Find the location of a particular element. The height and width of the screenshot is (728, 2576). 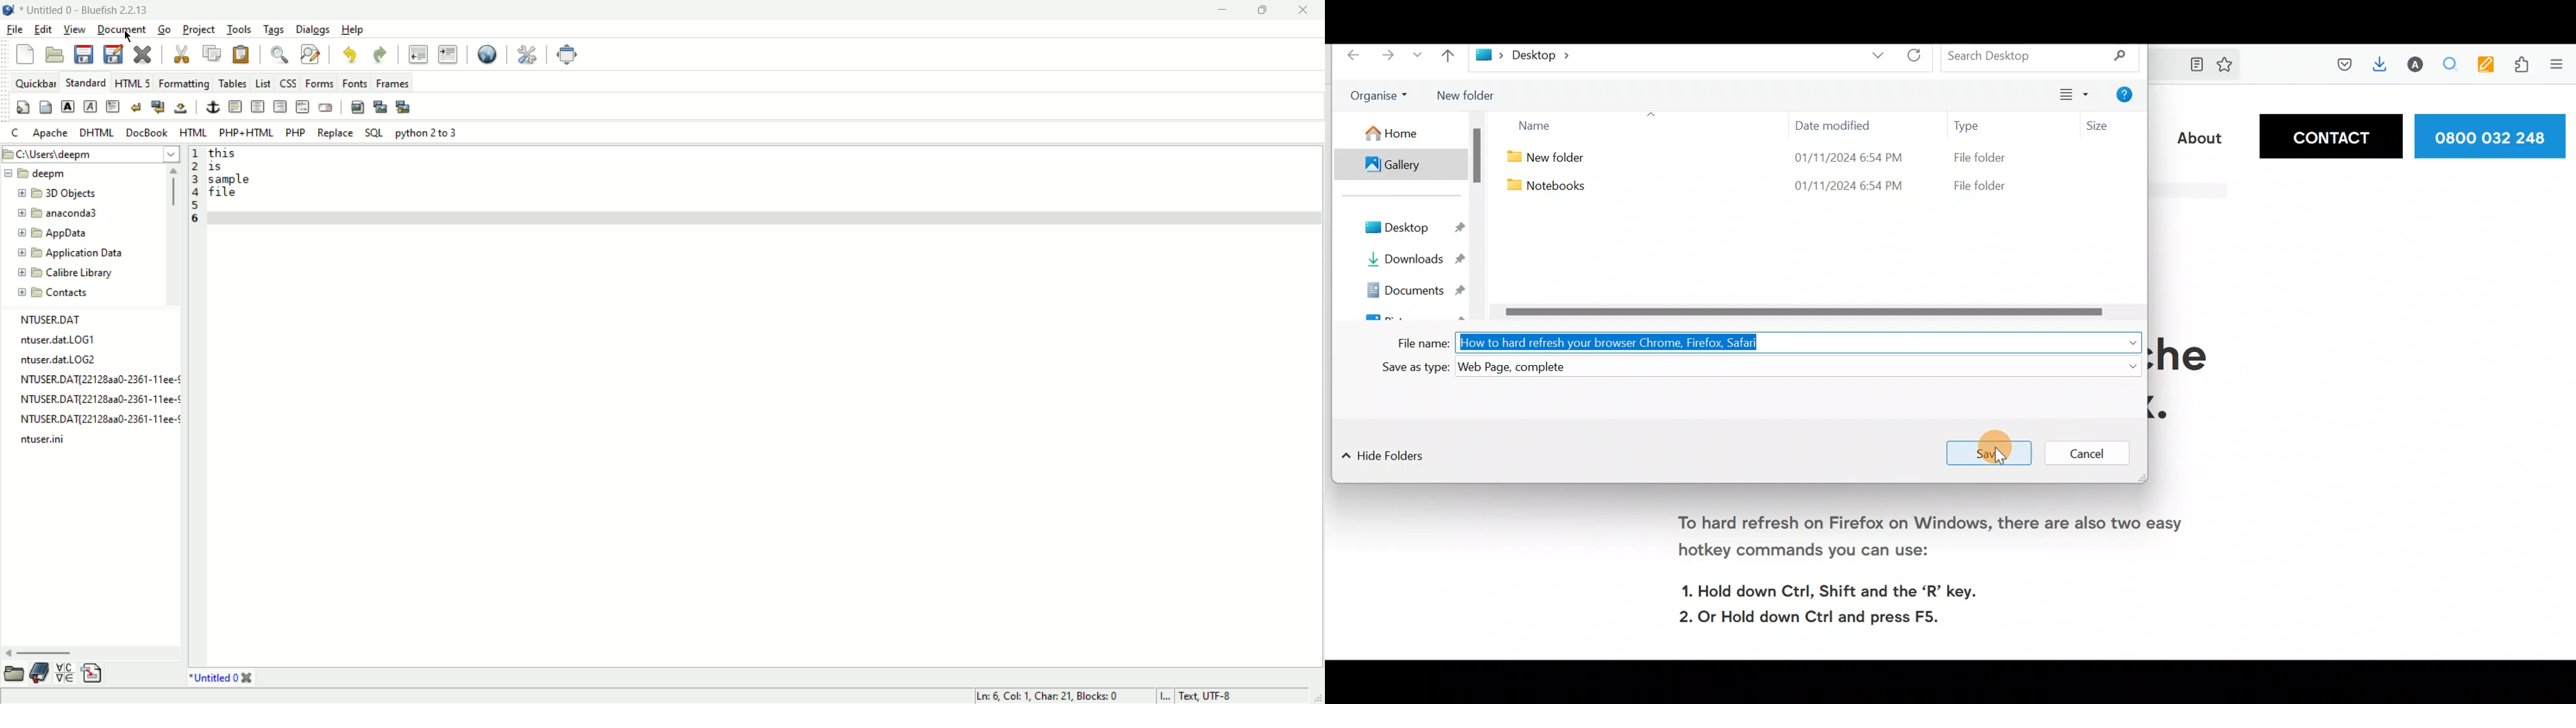

edit is located at coordinates (46, 29).